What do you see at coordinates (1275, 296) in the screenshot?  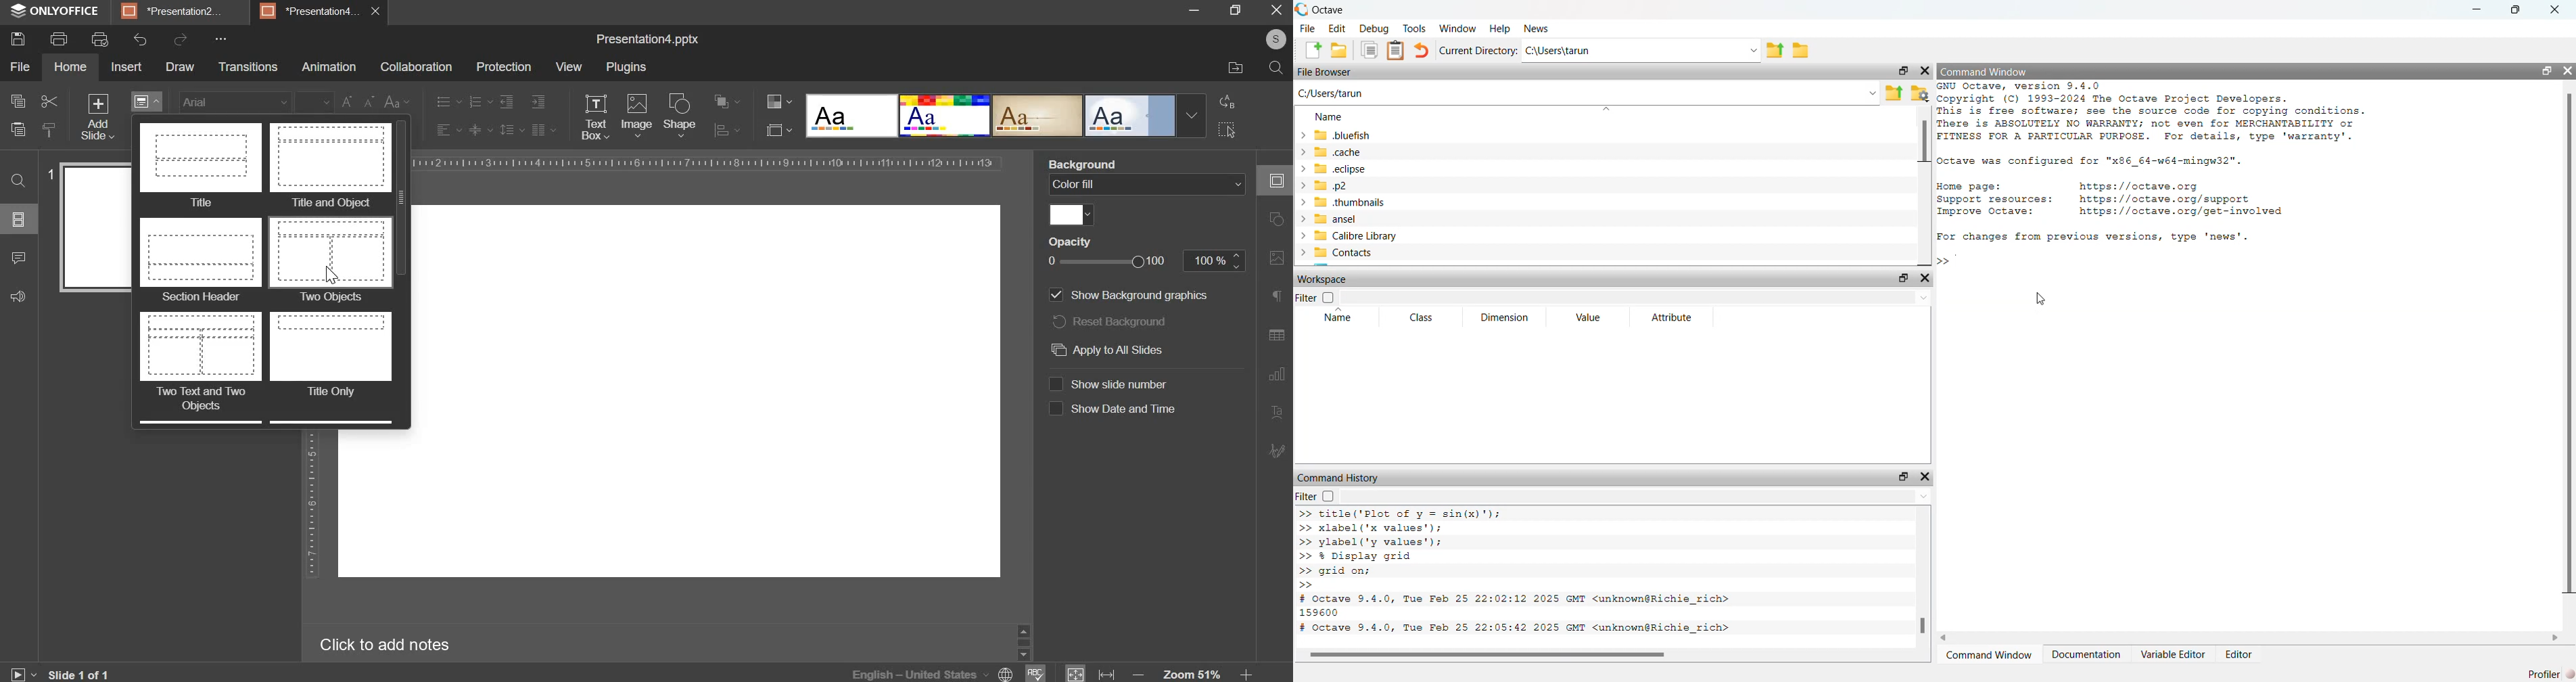 I see `paragraph settings` at bounding box center [1275, 296].